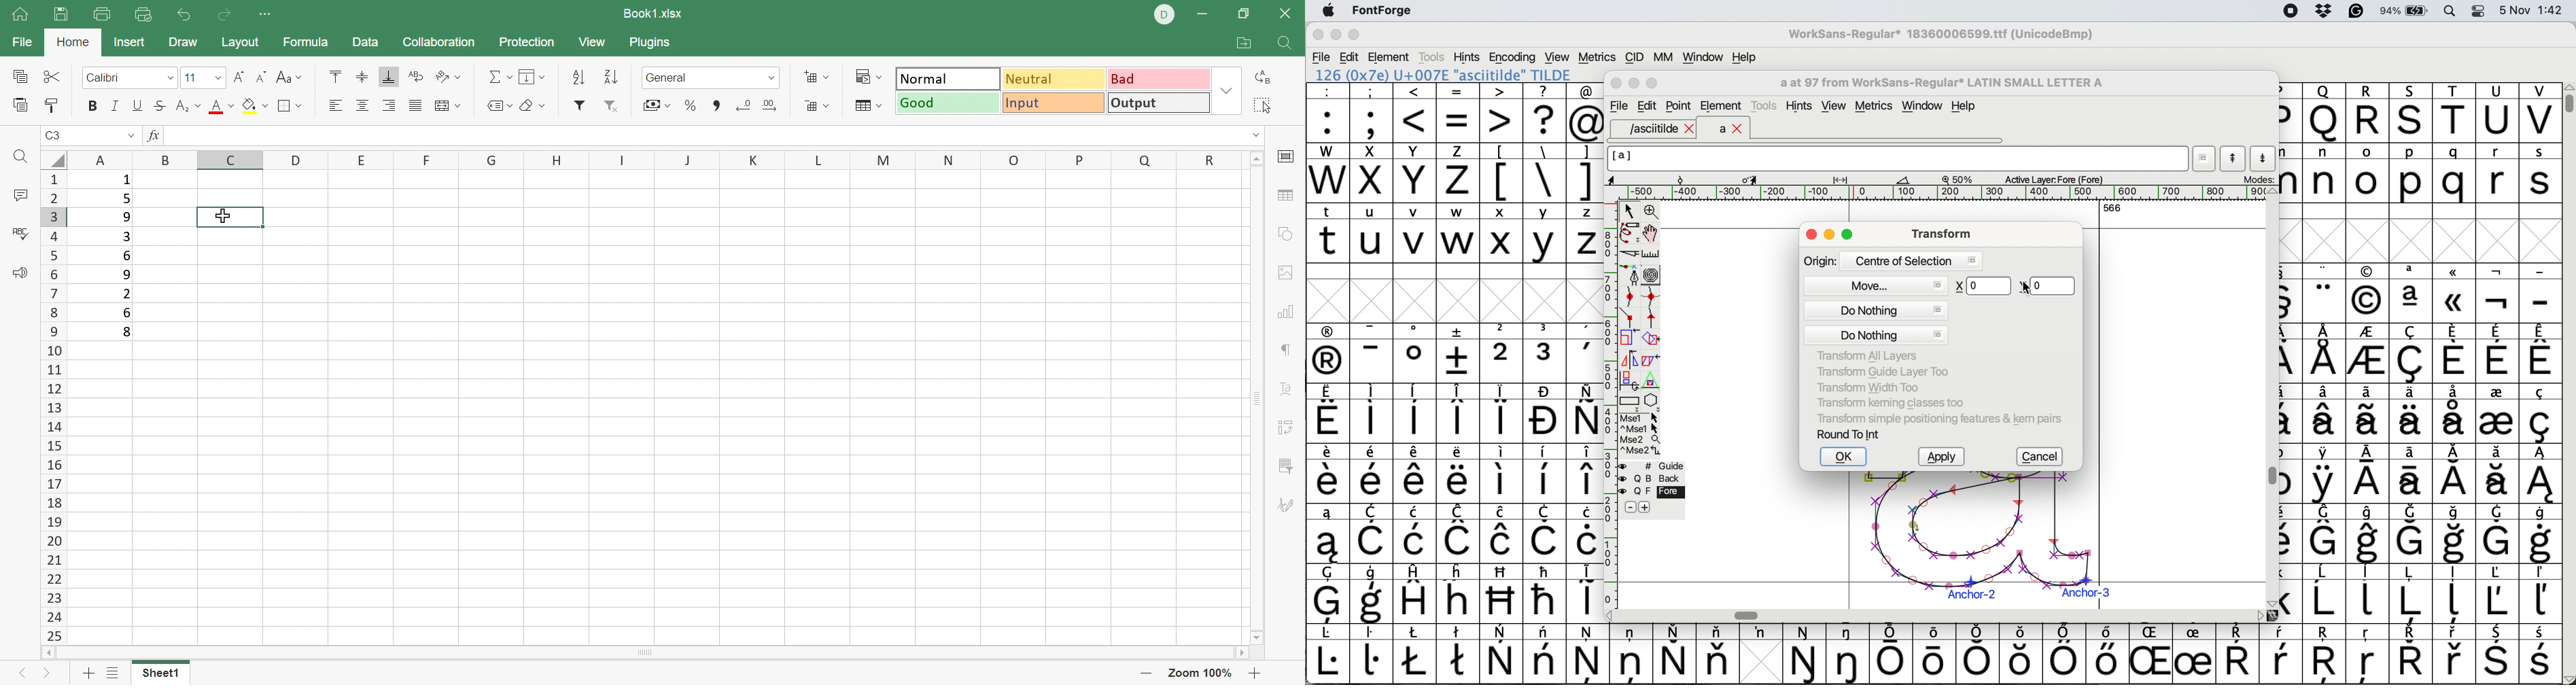  Describe the element at coordinates (1328, 354) in the screenshot. I see `symbol` at that location.